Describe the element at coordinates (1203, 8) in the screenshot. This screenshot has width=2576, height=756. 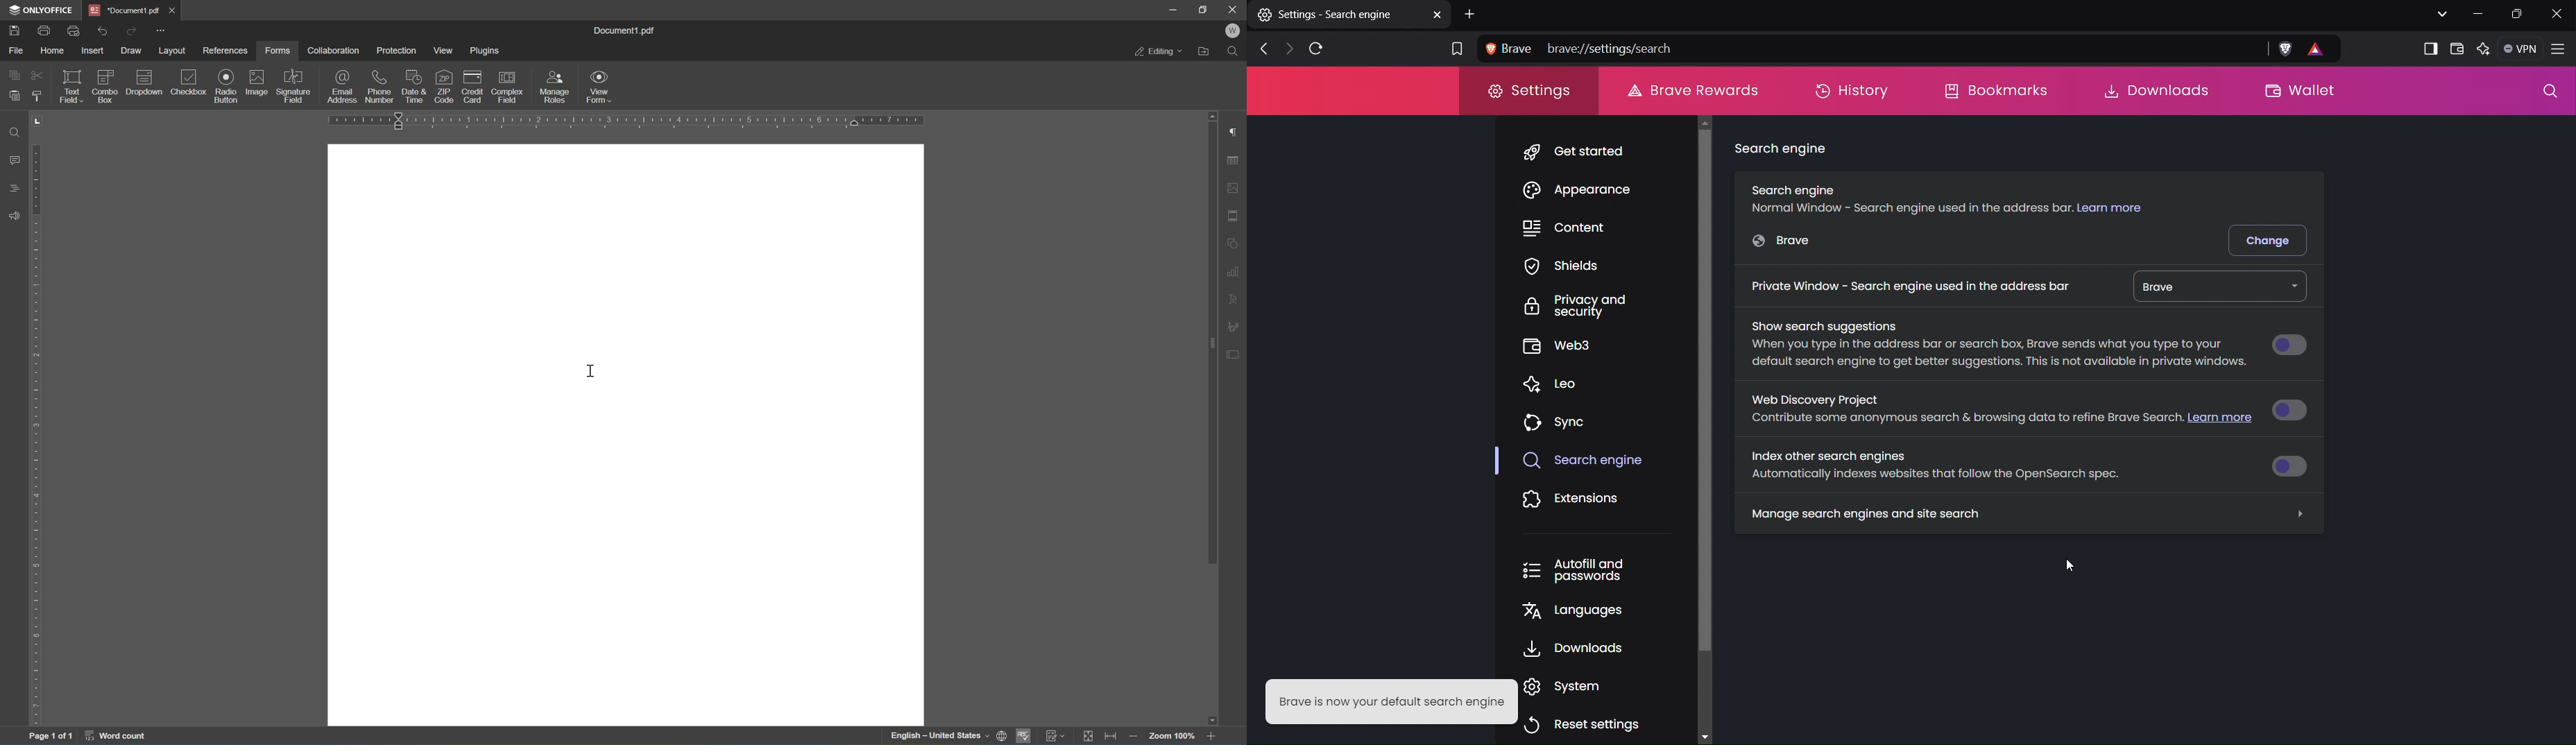
I see `restore down` at that location.